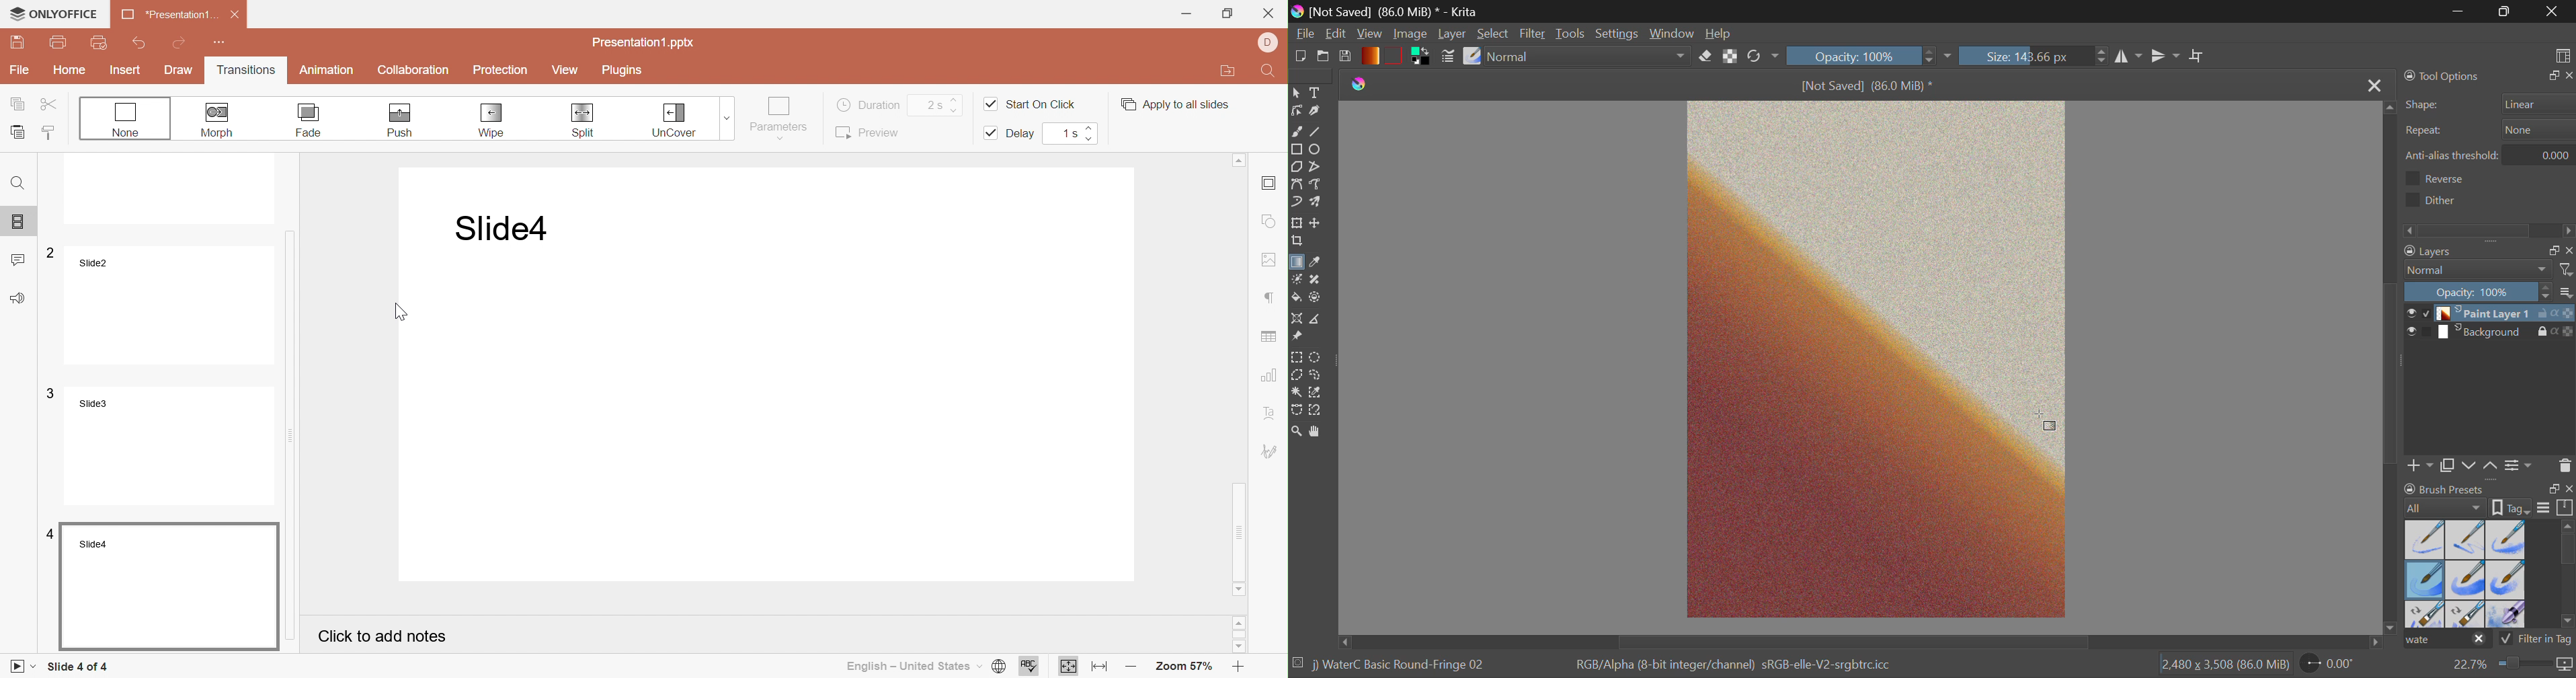 This screenshot has height=700, width=2576. Describe the element at coordinates (1869, 85) in the screenshot. I see `[not saved] (86.0 Mib)*` at that location.